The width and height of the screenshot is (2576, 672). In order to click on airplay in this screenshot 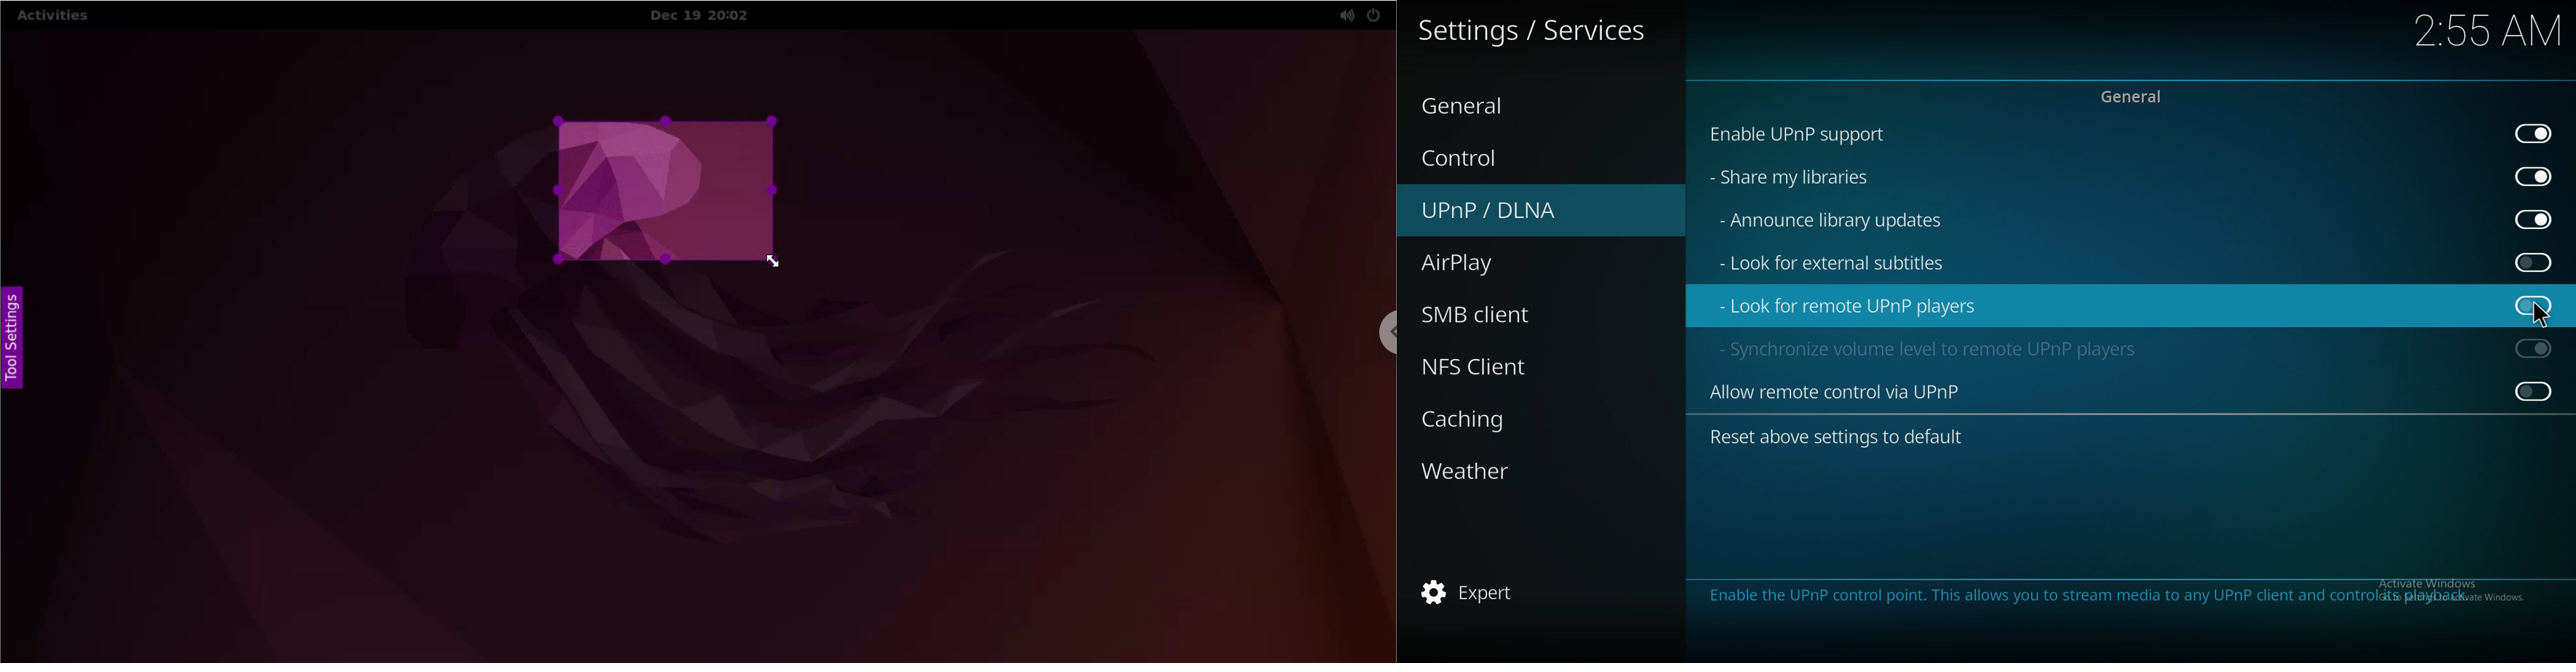, I will do `click(1482, 265)`.